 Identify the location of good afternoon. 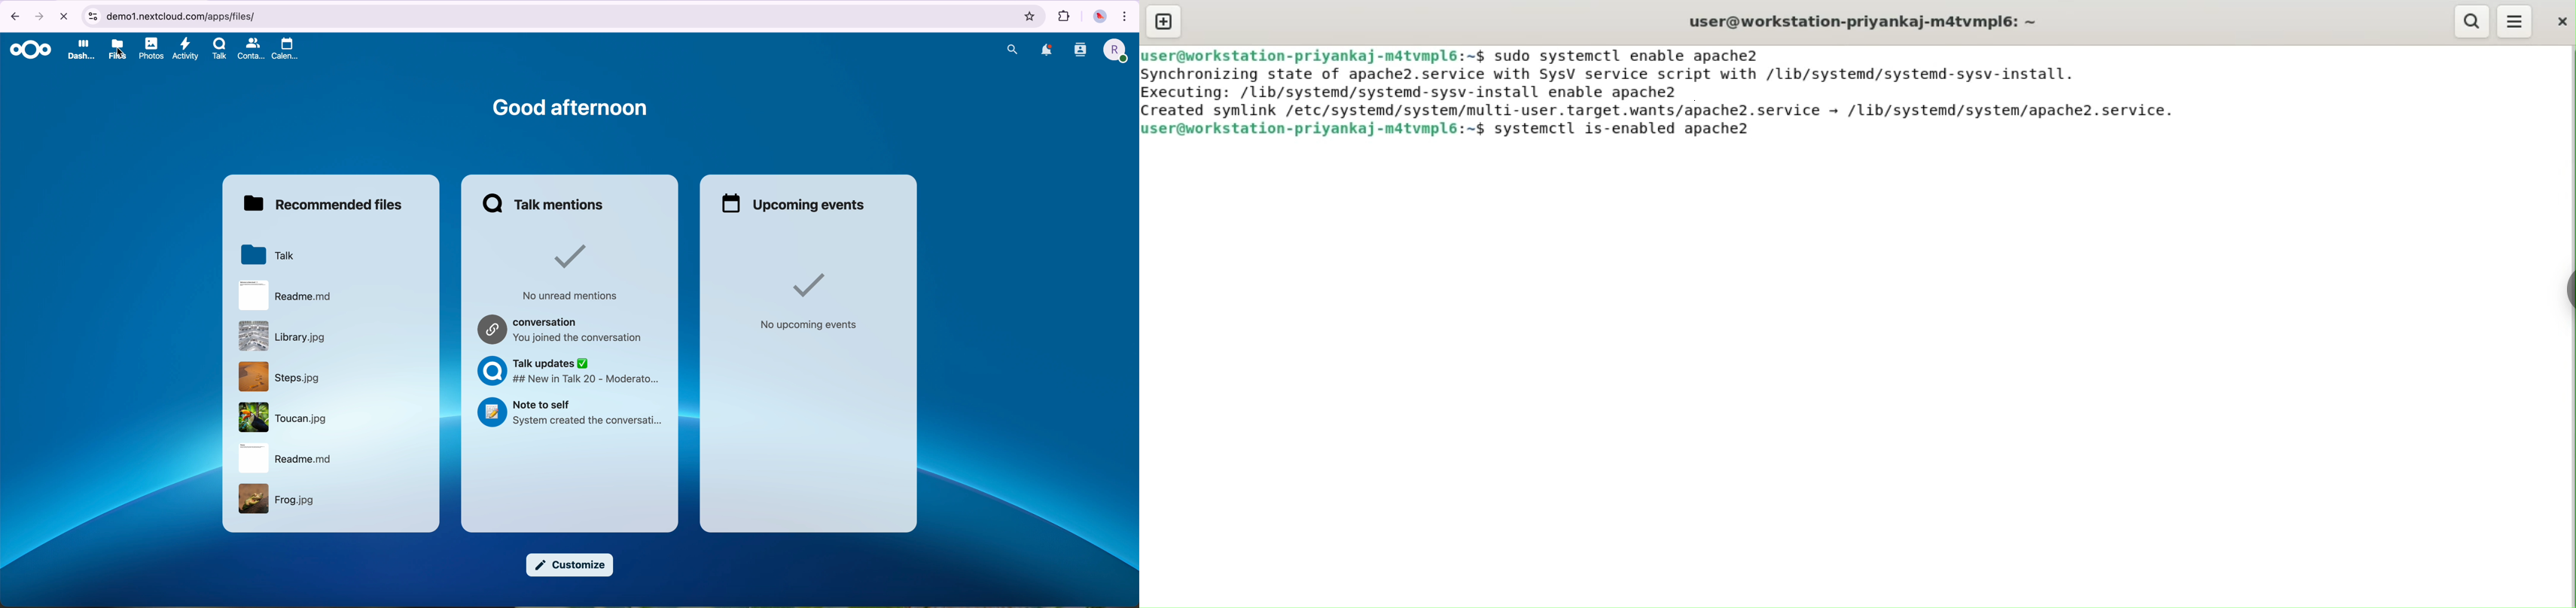
(568, 106).